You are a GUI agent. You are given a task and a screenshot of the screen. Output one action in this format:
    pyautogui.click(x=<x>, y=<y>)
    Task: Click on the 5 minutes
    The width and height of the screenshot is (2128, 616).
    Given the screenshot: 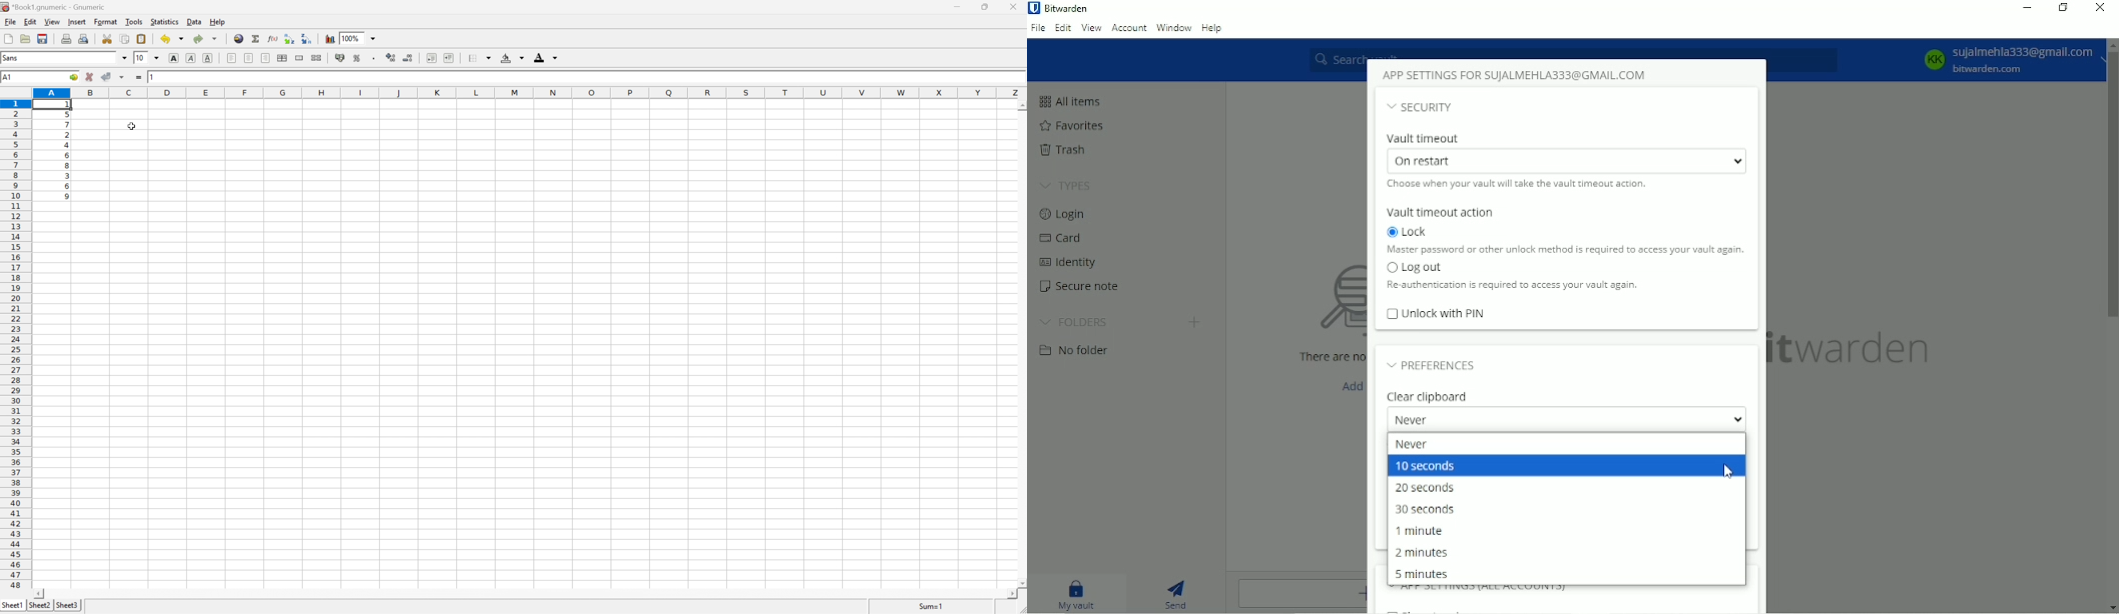 What is the action you would take?
    pyautogui.click(x=1426, y=575)
    